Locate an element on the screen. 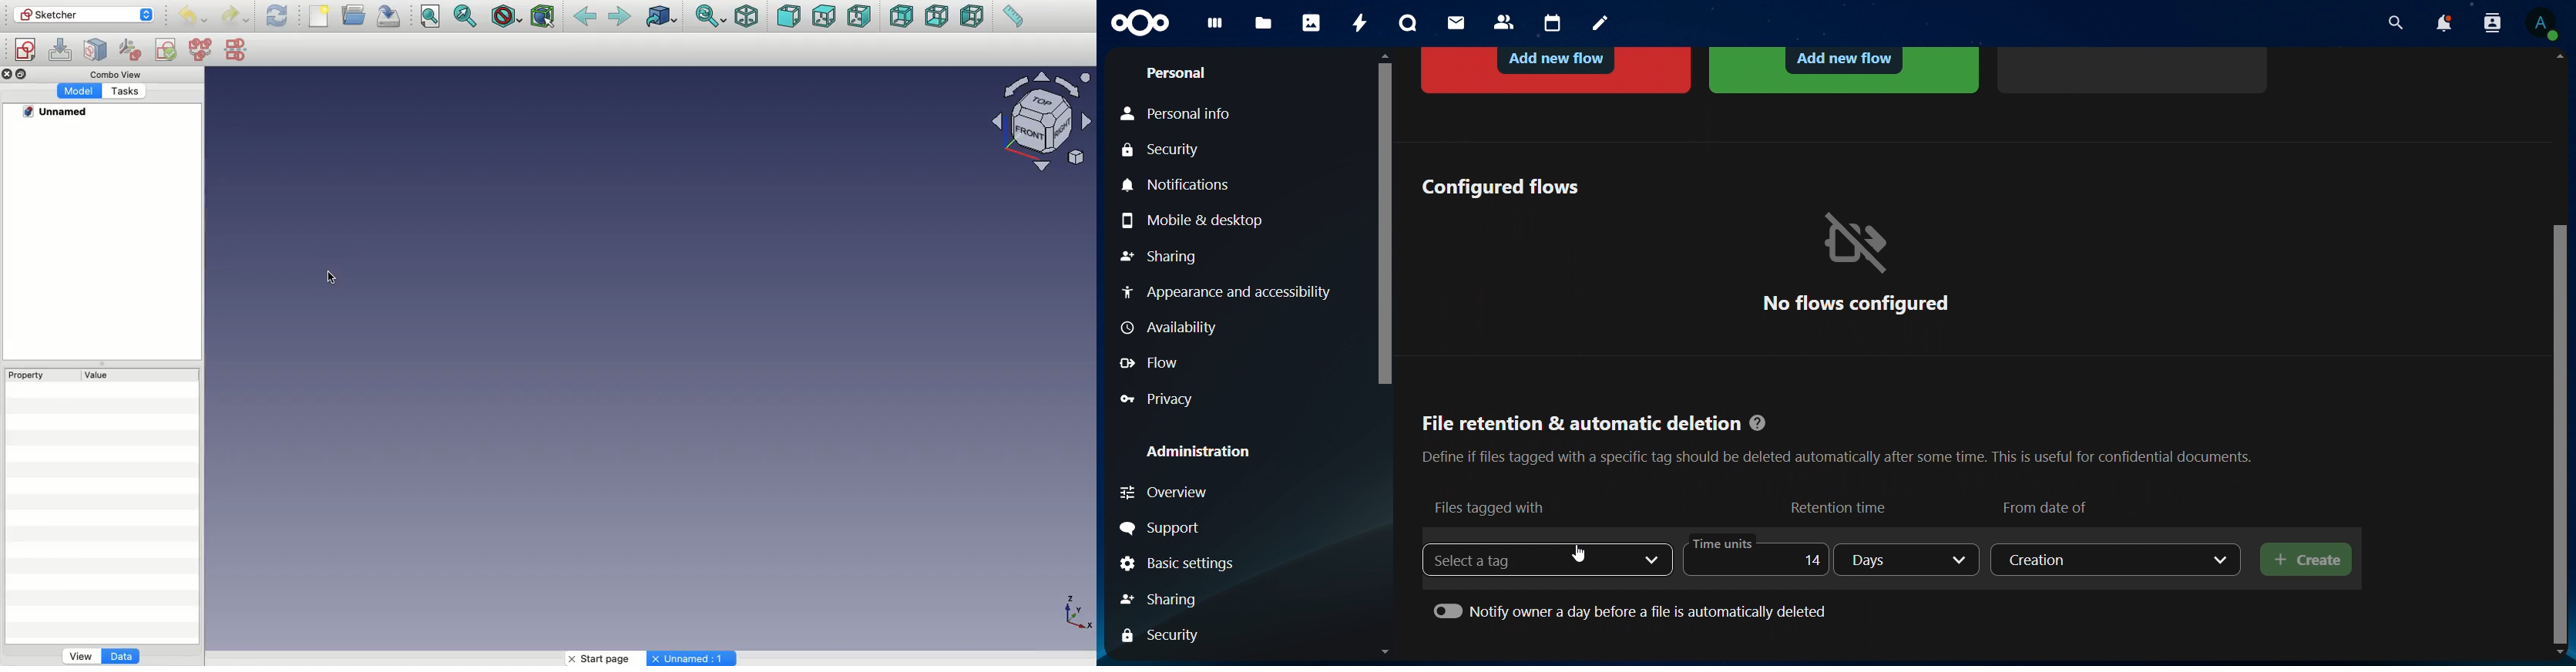 This screenshot has height=672, width=2576. from date of is located at coordinates (2048, 505).